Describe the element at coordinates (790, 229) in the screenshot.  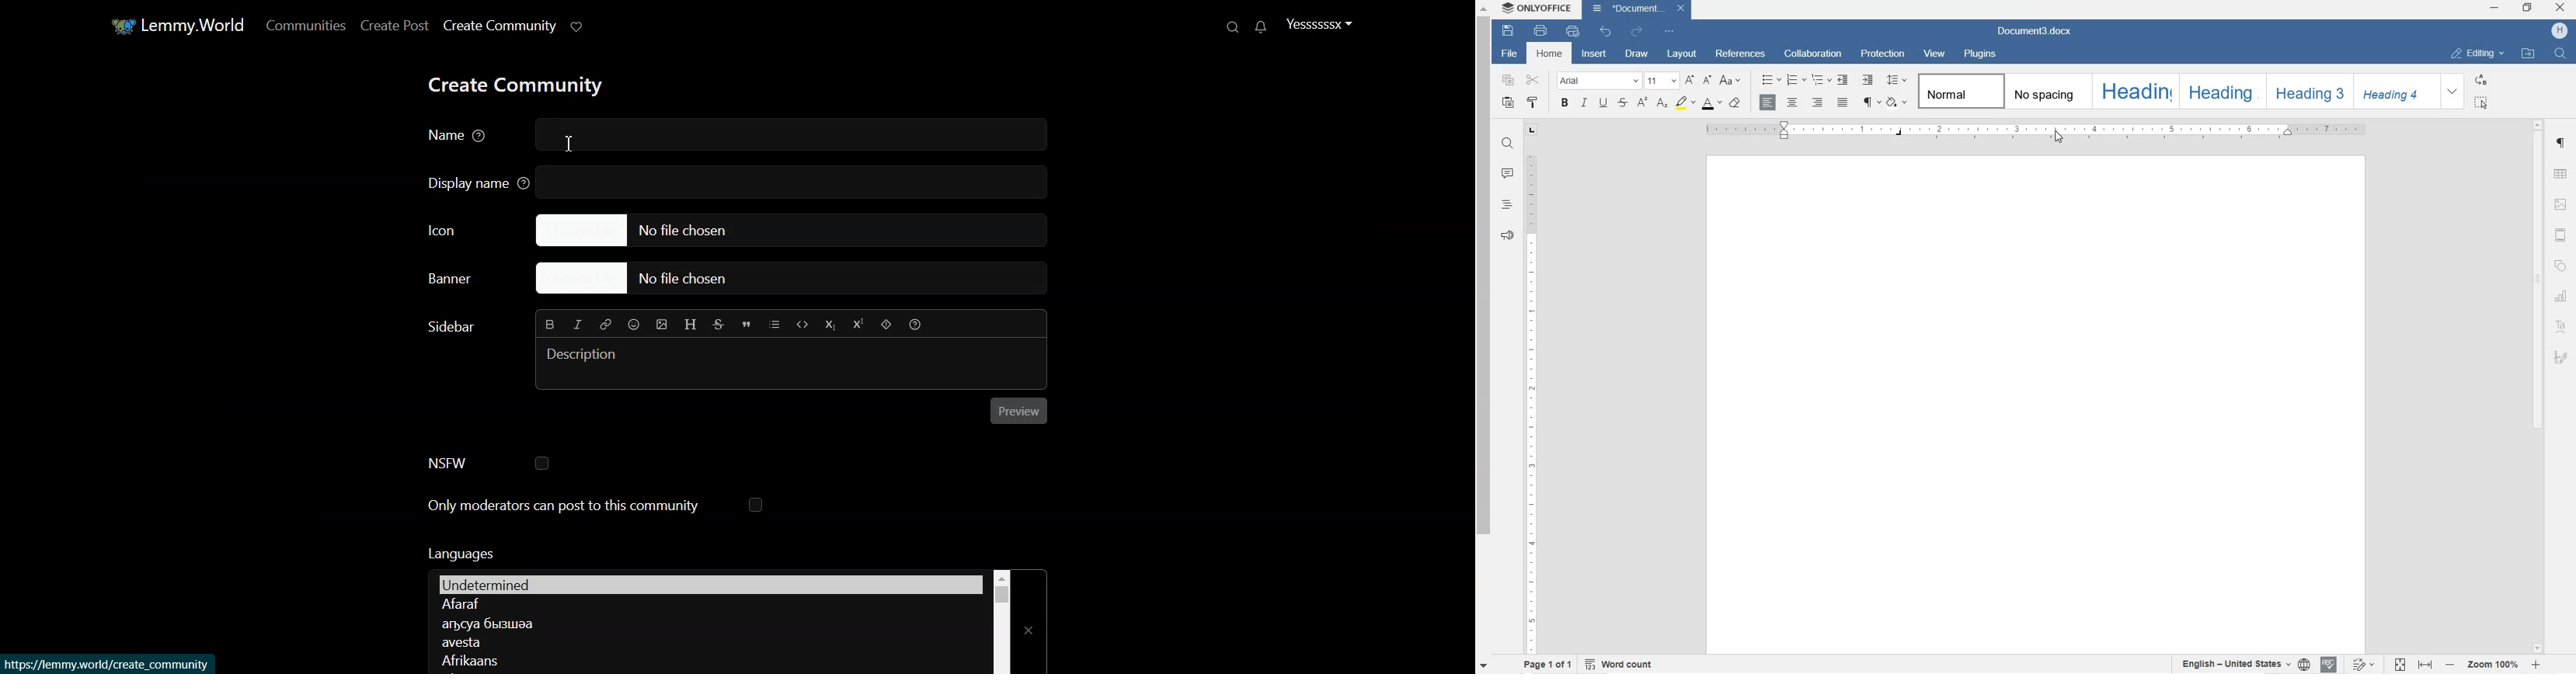
I see `Choose file` at that location.